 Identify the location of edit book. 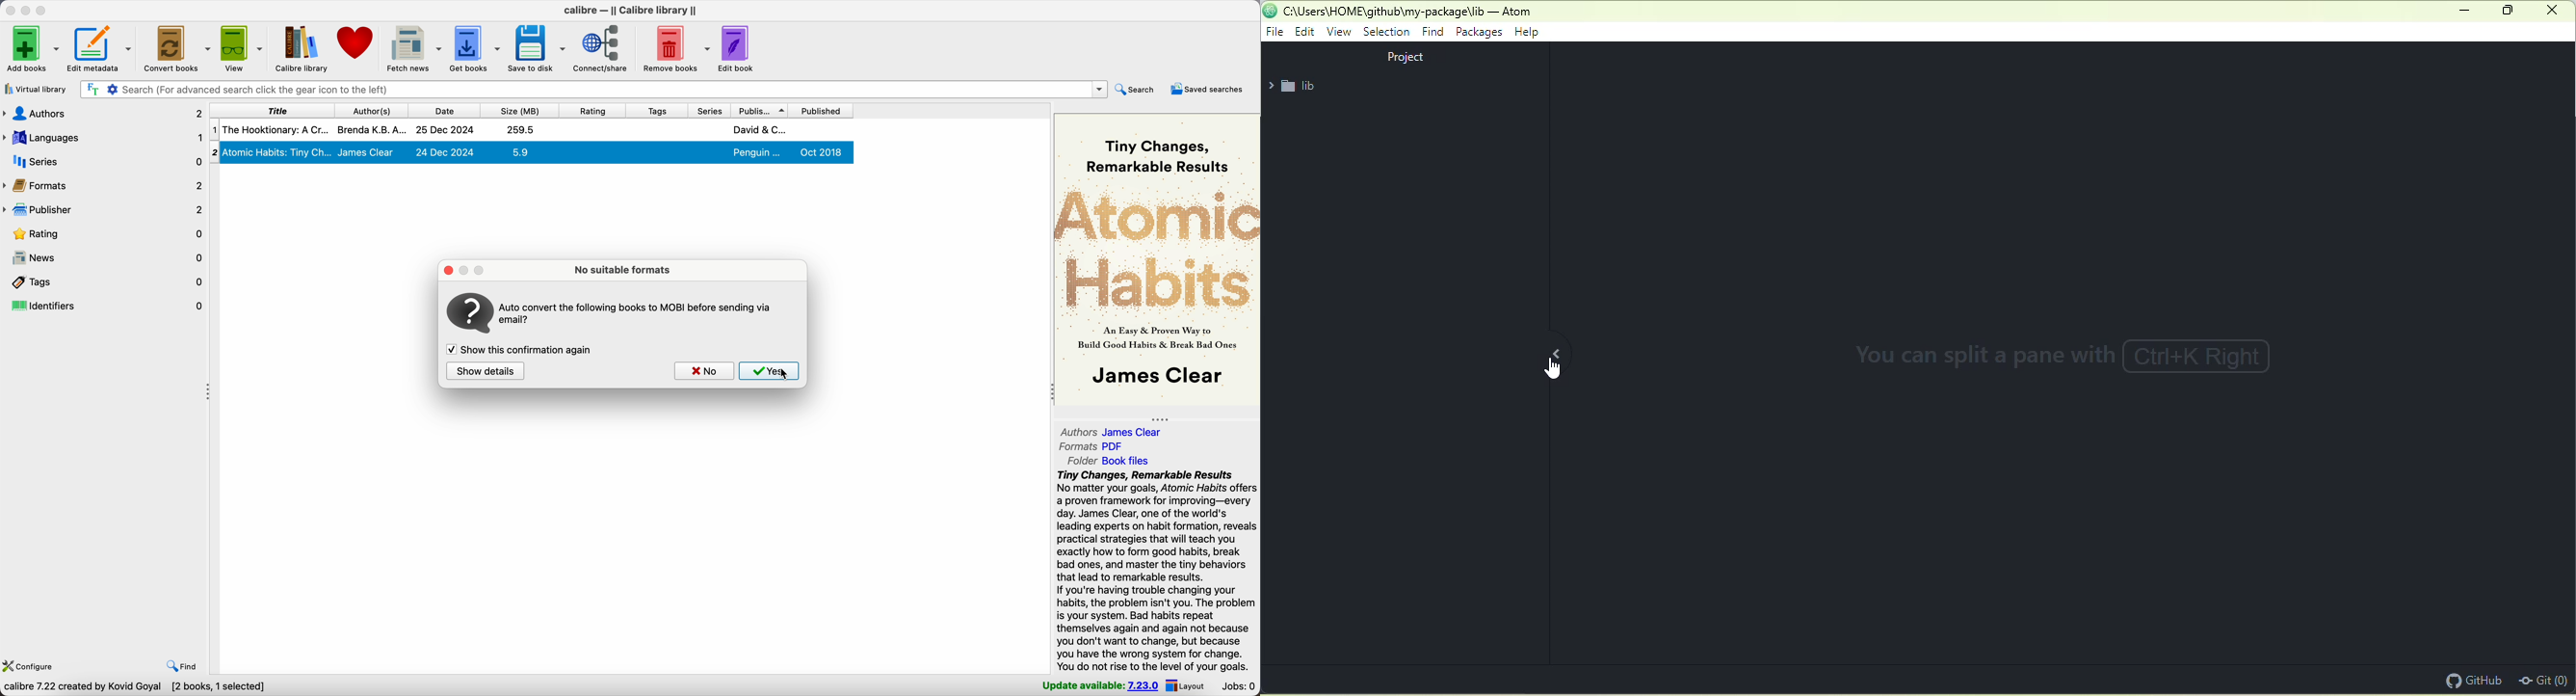
(738, 49).